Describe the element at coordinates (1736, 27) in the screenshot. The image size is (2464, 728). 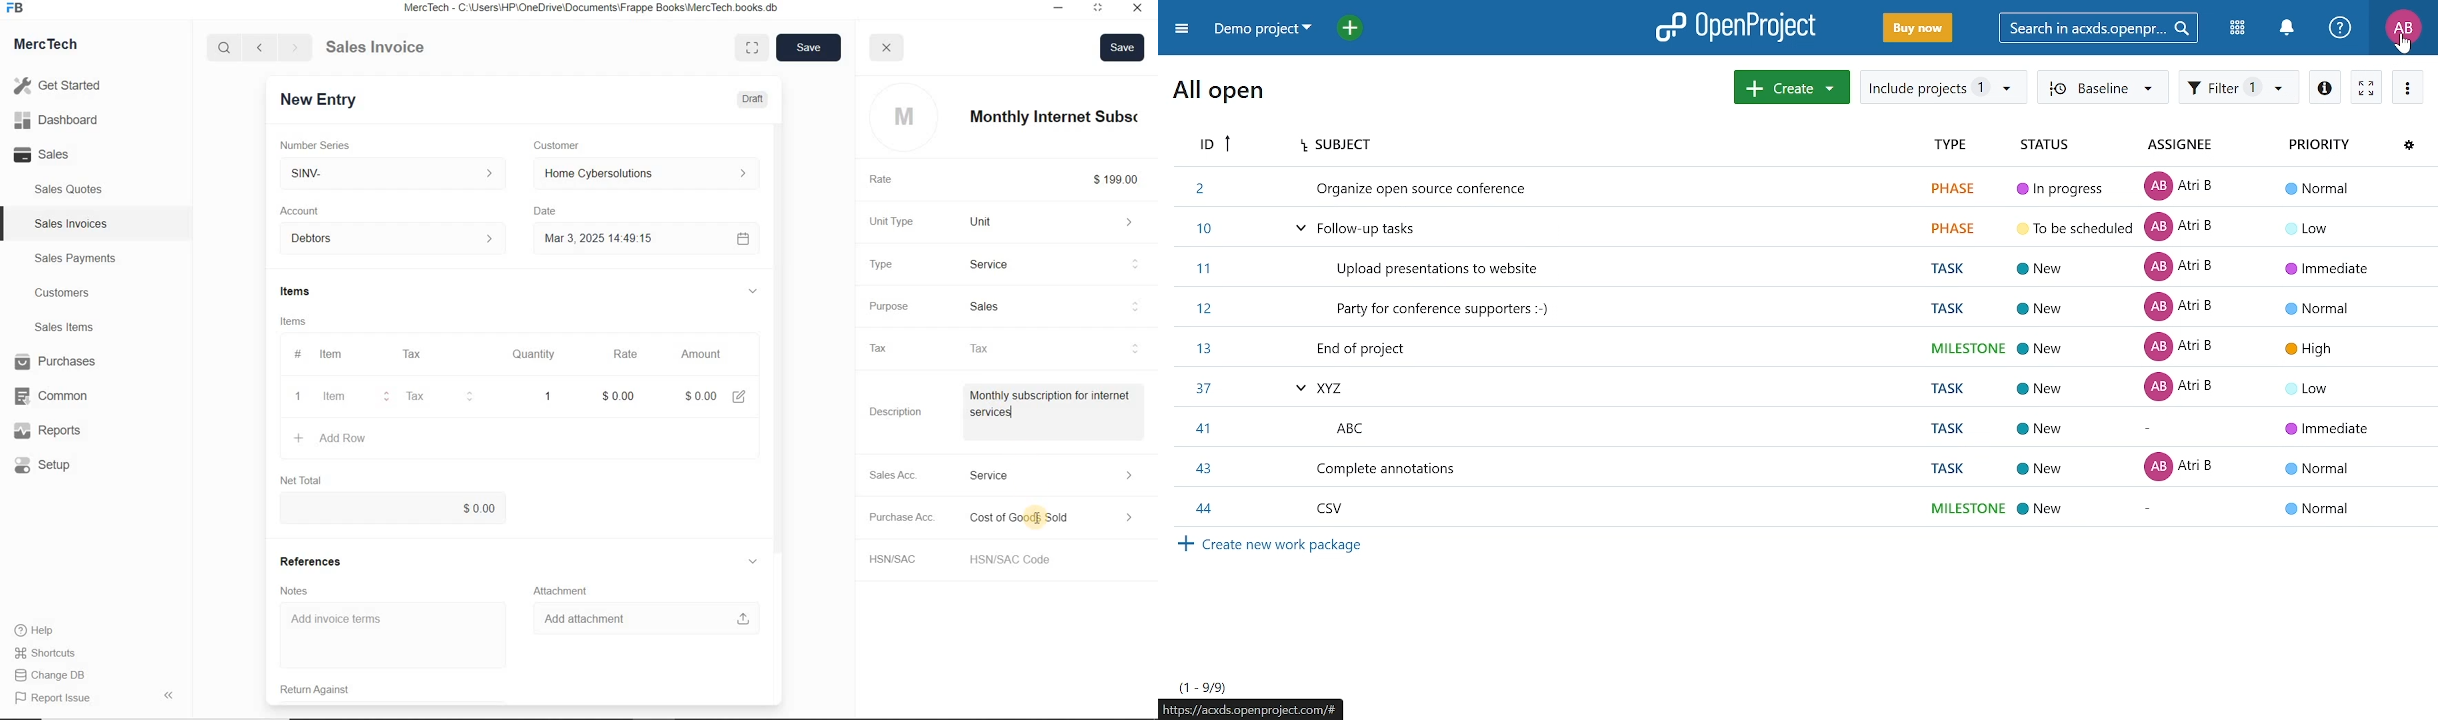
I see `Open project logo` at that location.